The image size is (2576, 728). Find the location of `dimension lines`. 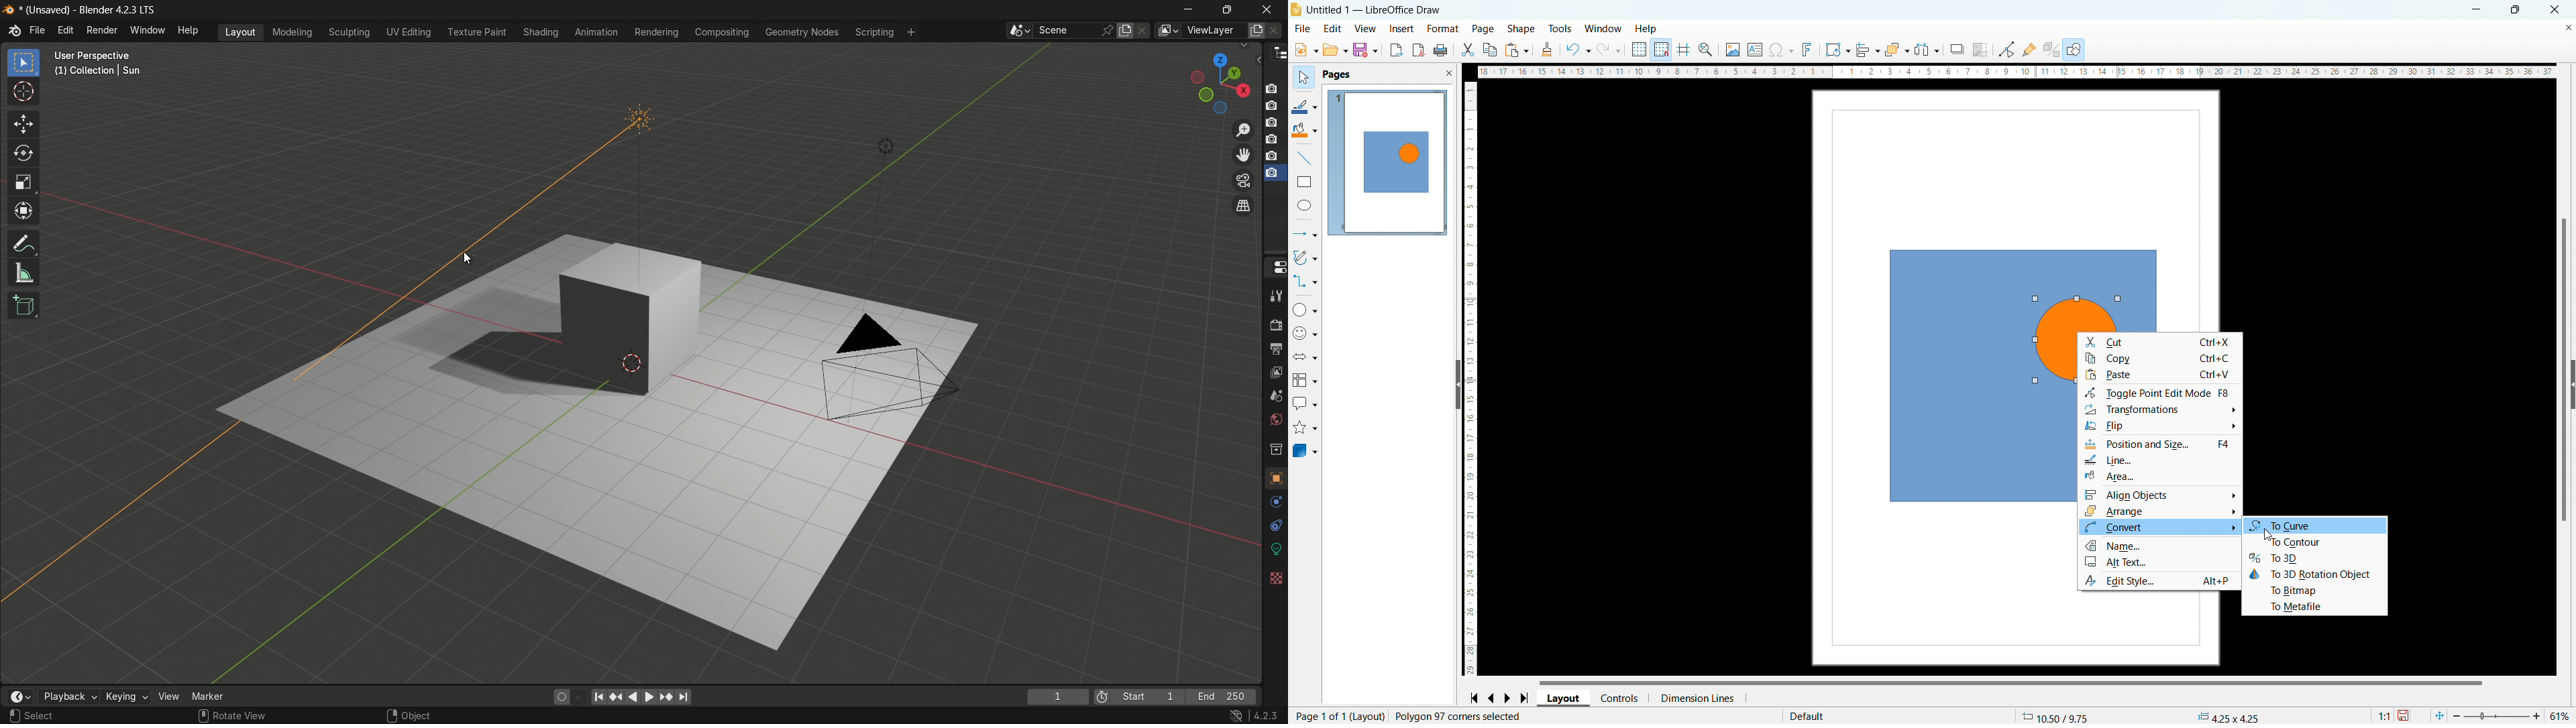

dimension lines is located at coordinates (1695, 698).